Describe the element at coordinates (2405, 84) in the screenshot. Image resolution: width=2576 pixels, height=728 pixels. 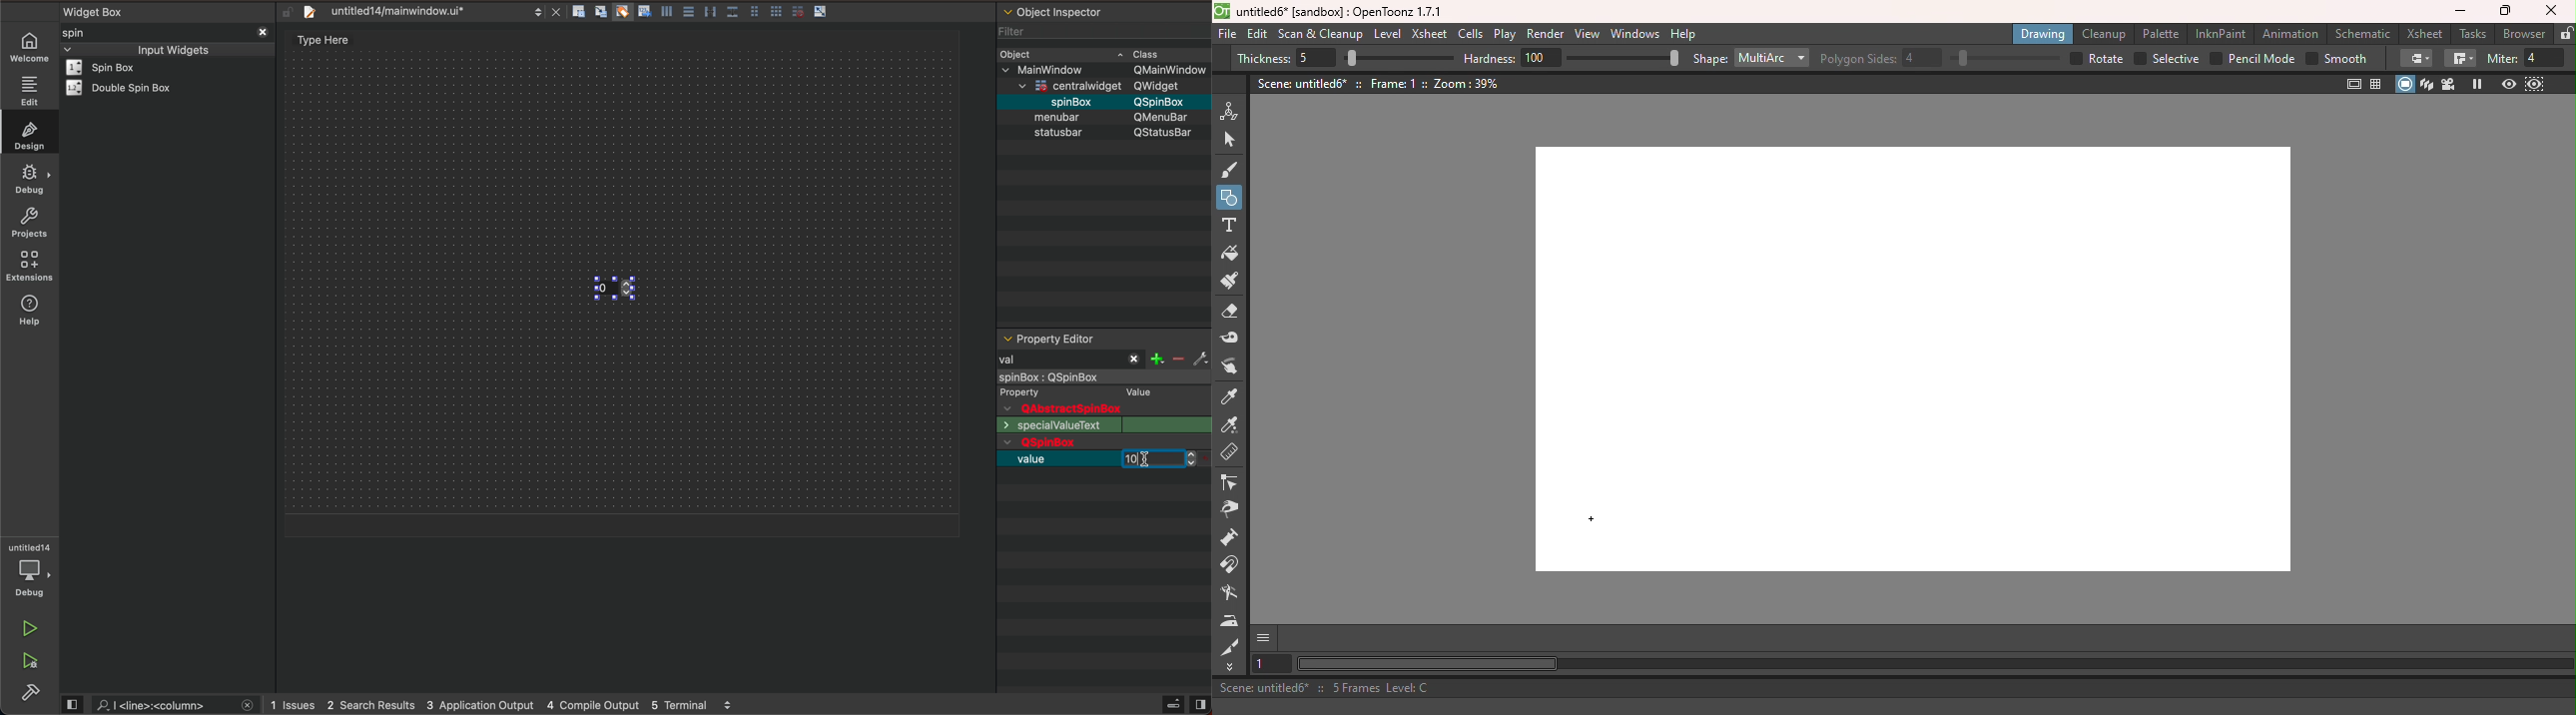
I see `Camera stand view` at that location.